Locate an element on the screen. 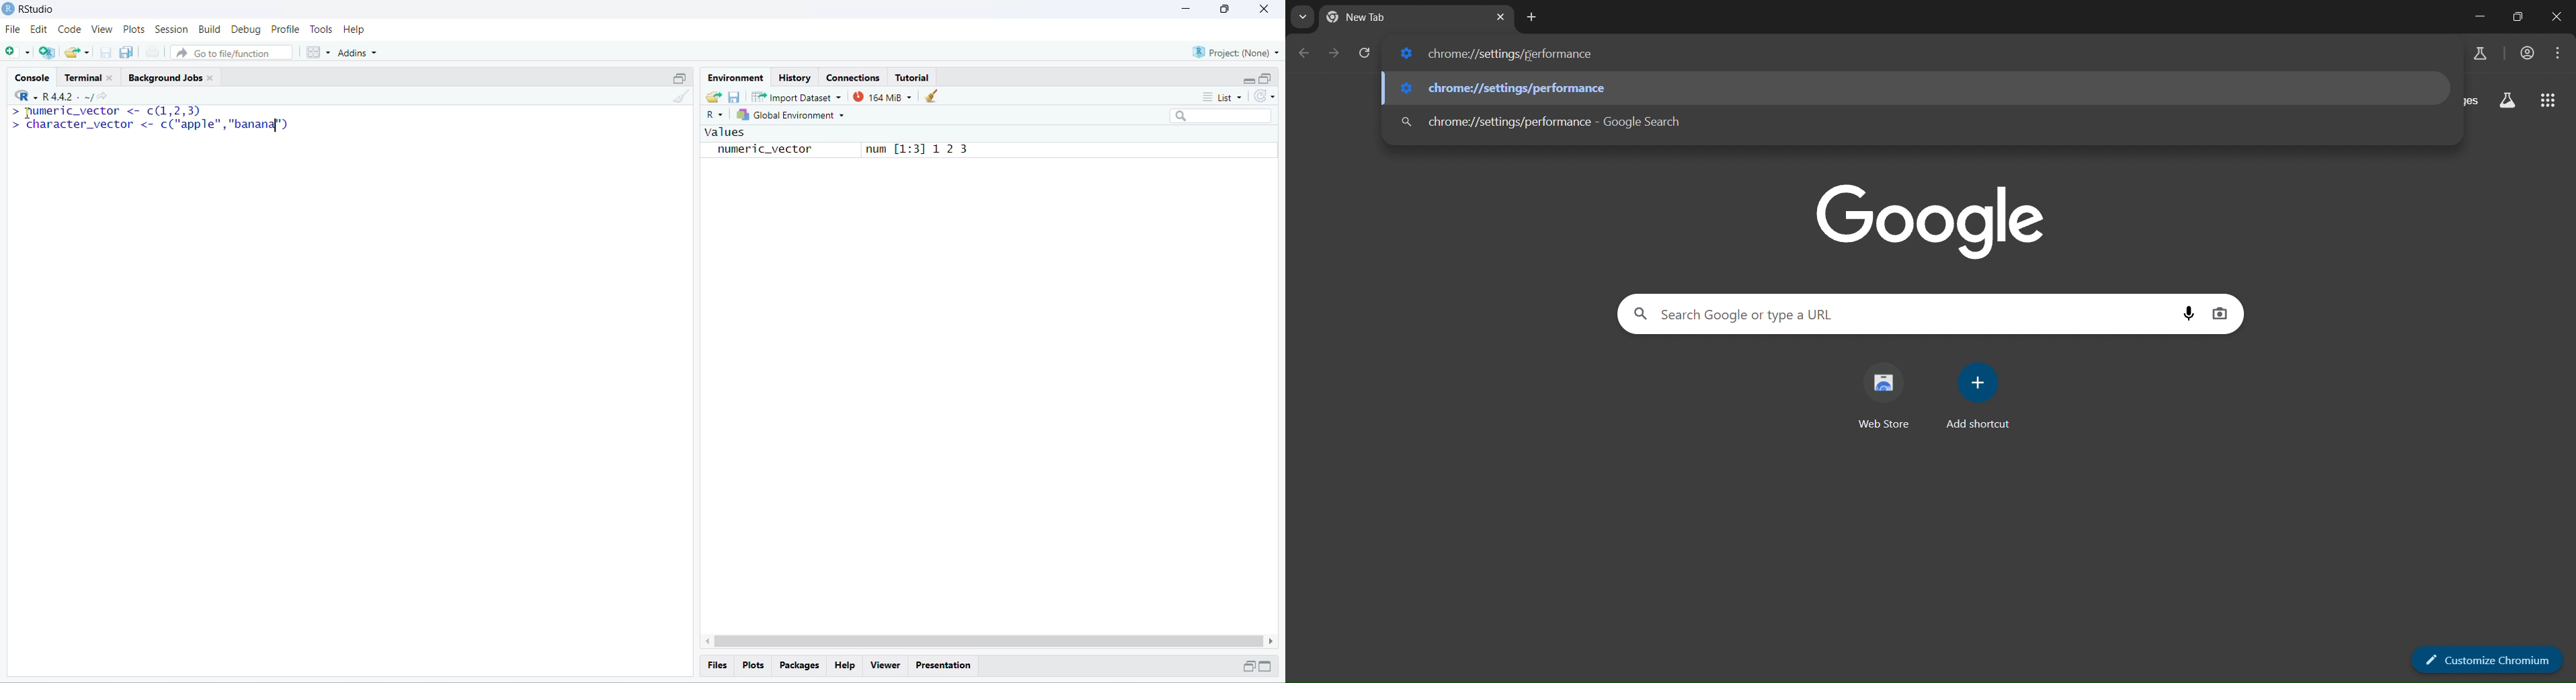 Image resolution: width=2576 pixels, height=700 pixels. R is located at coordinates (714, 115).